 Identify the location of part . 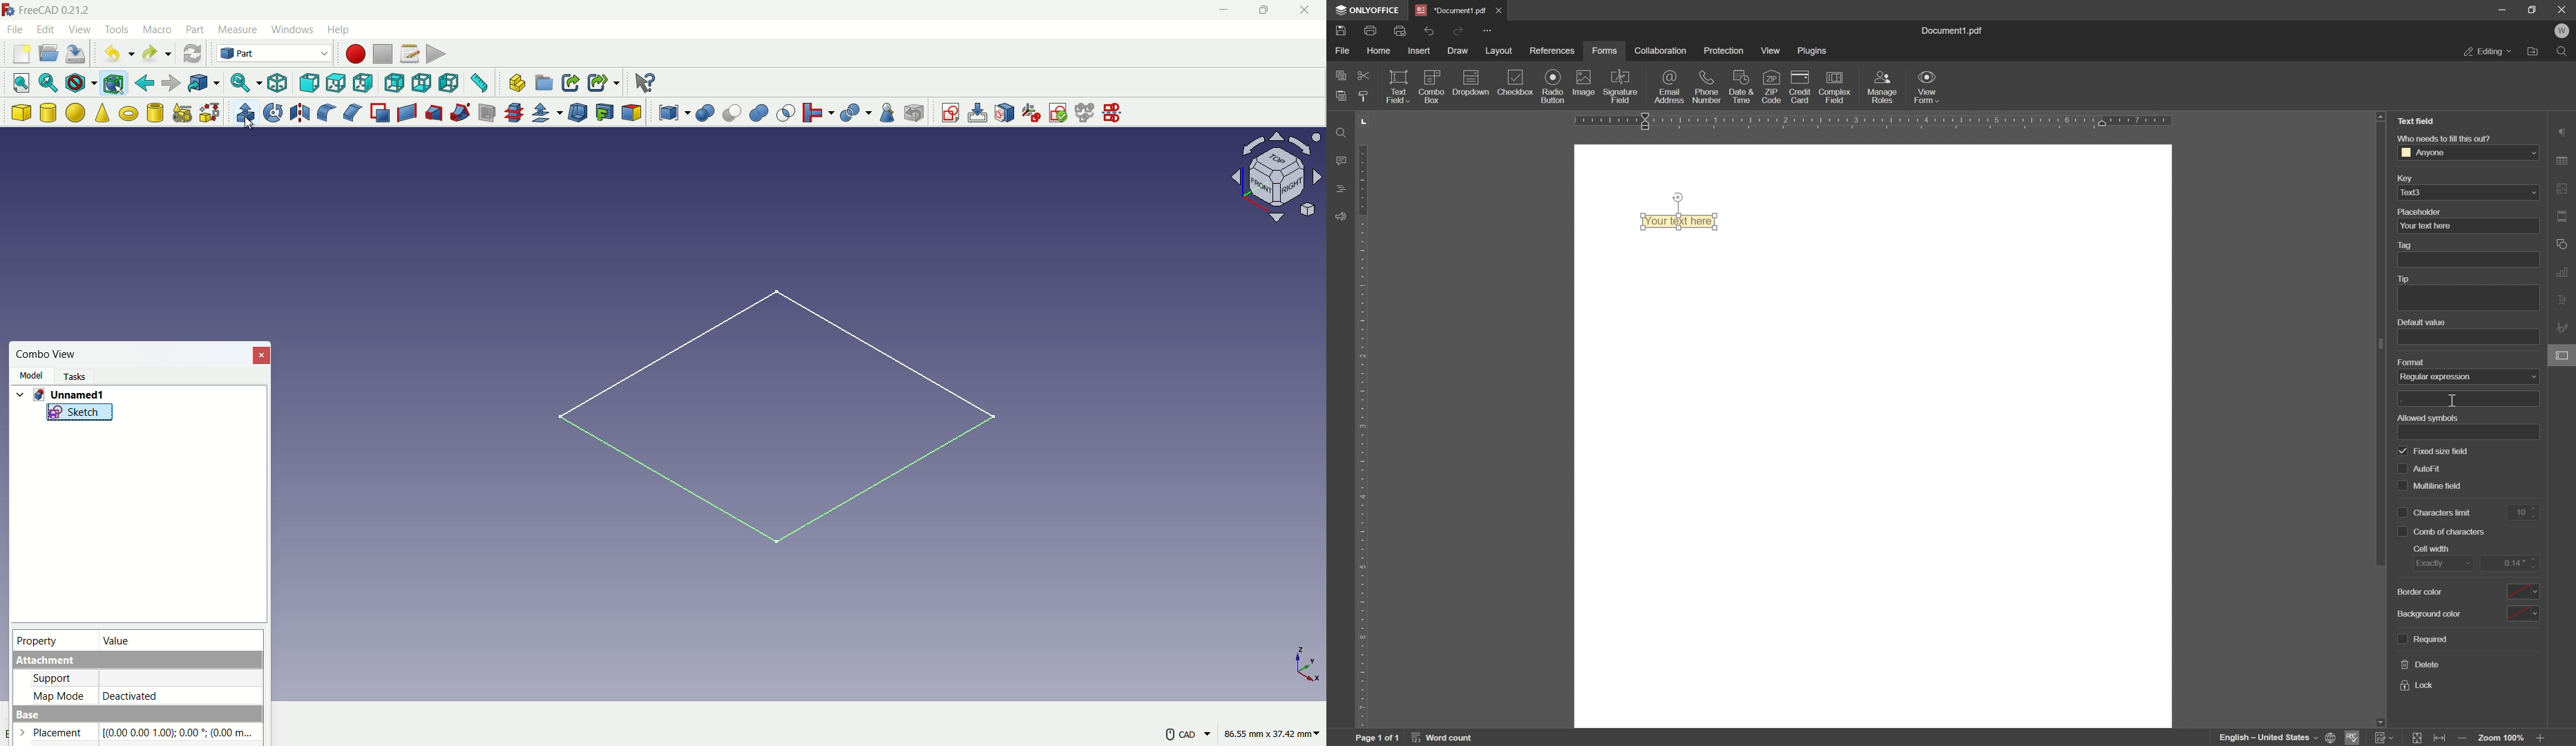
(195, 29).